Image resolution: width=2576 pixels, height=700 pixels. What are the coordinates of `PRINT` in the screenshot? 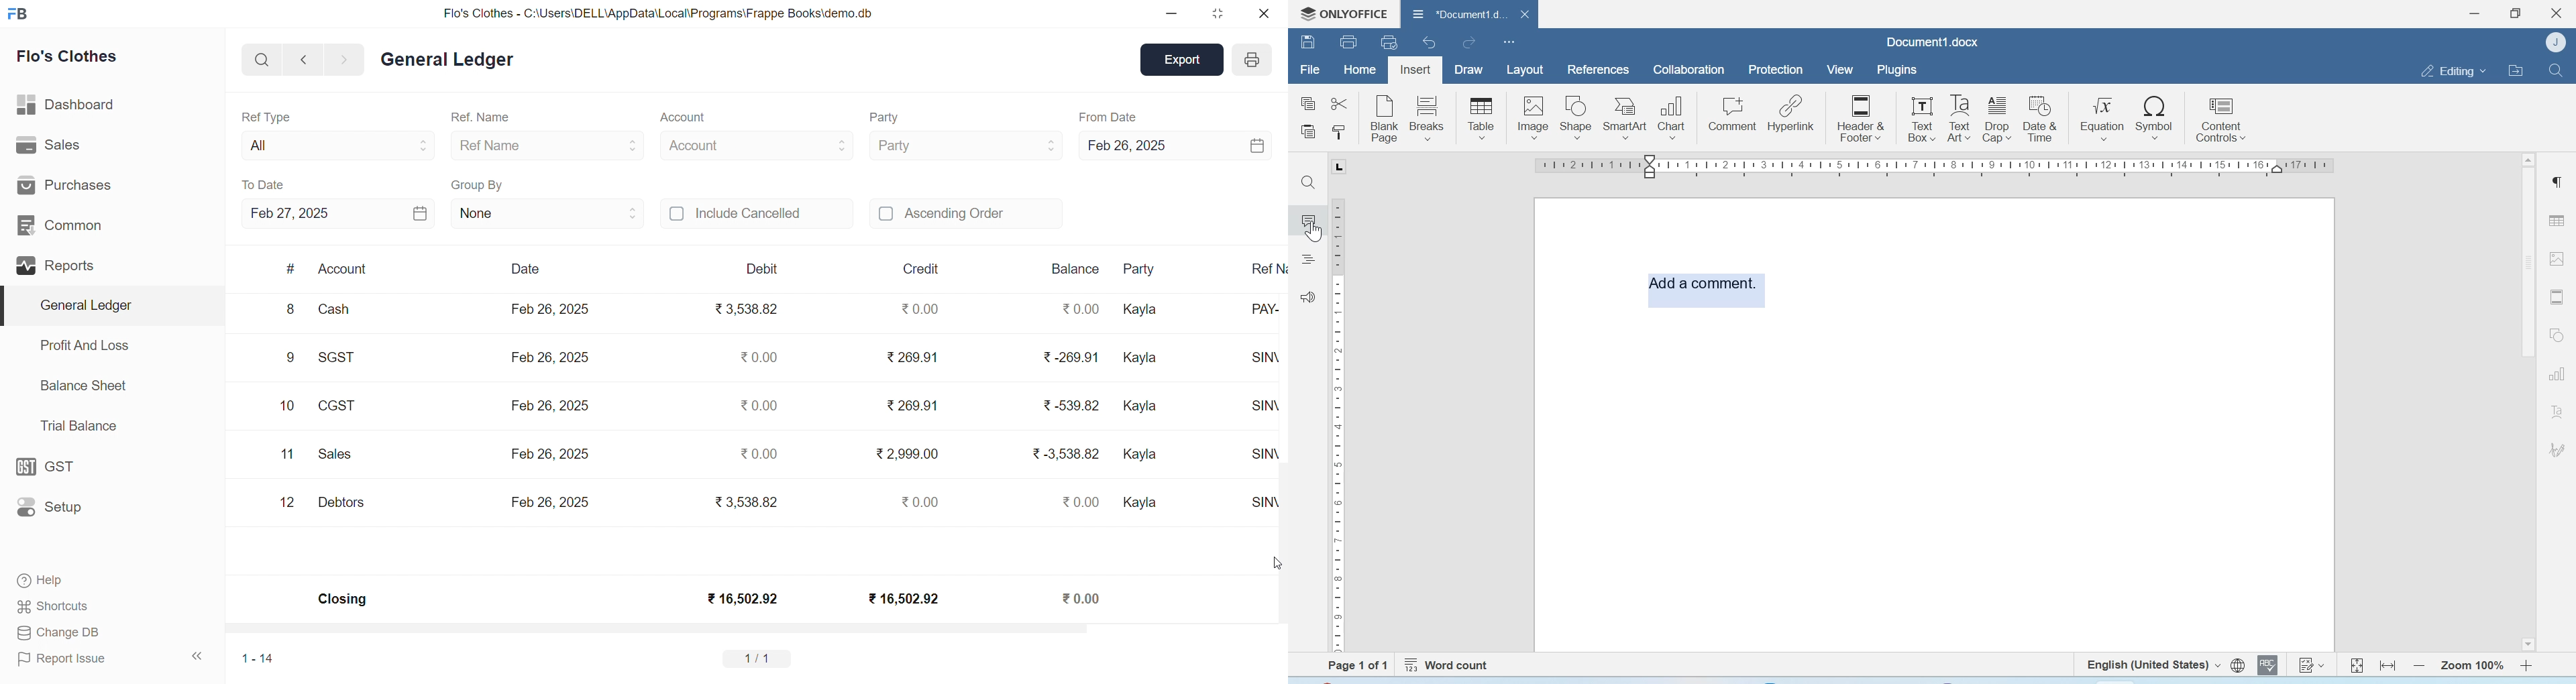 It's located at (1252, 62).